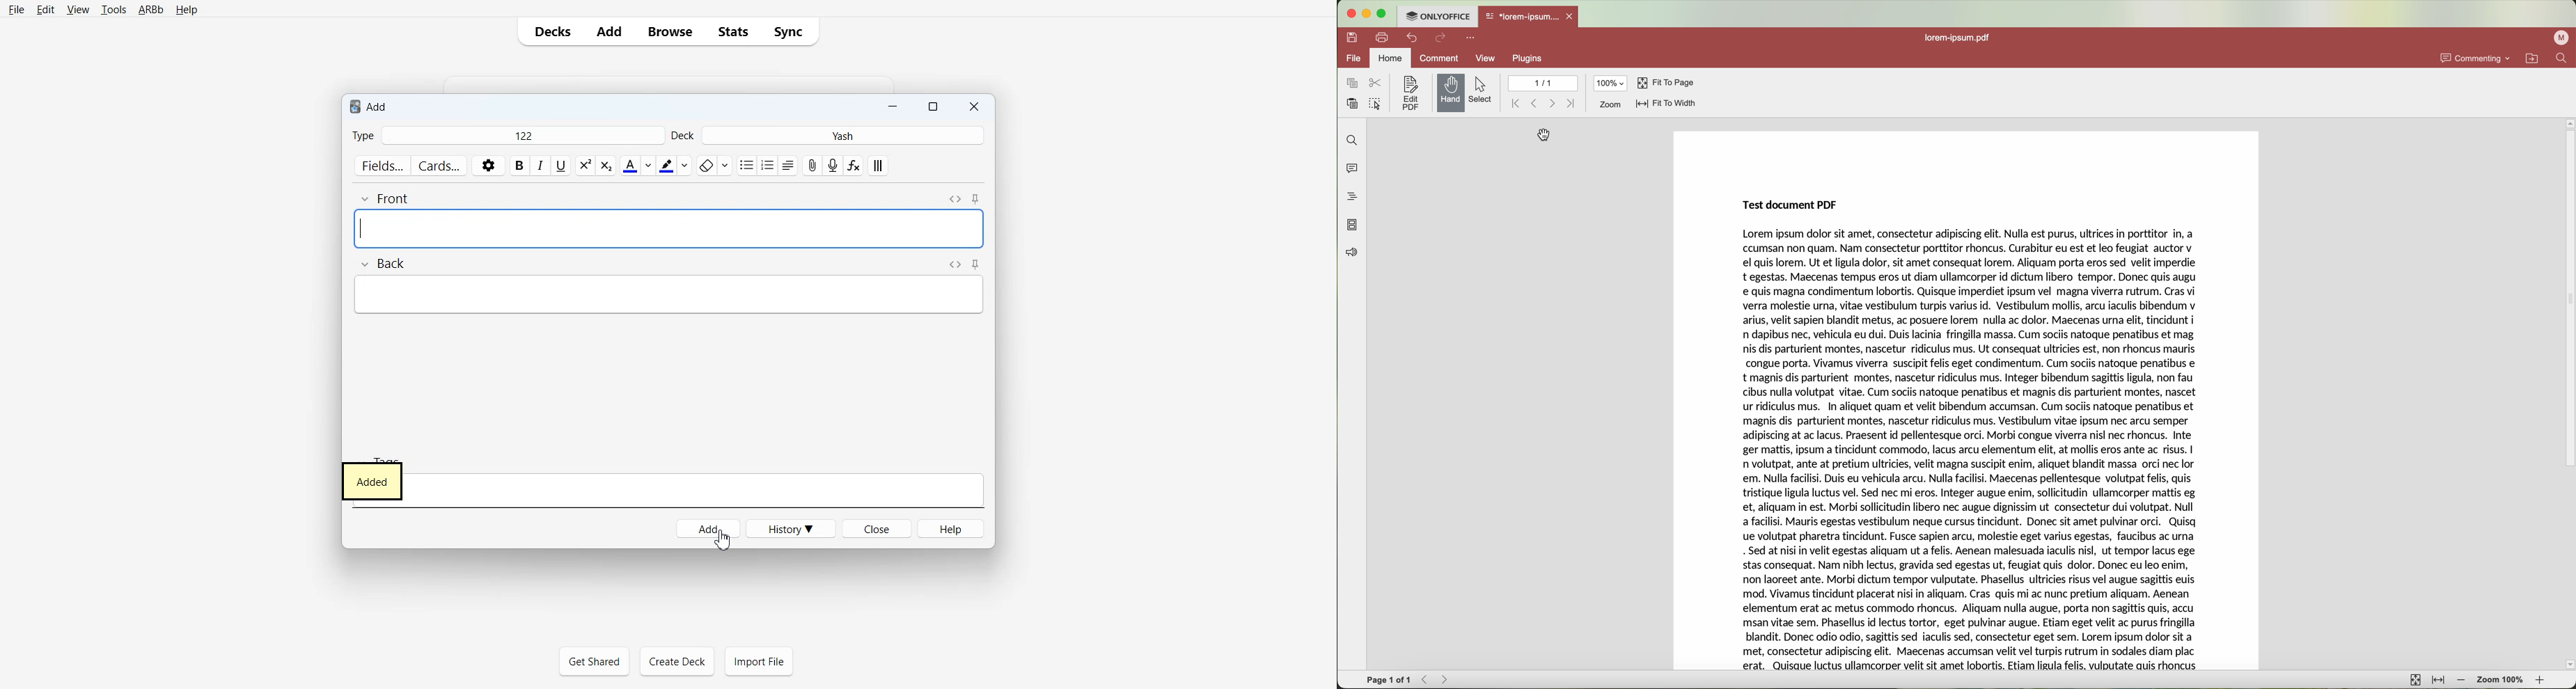  Describe the element at coordinates (1544, 103) in the screenshot. I see `navigate arrows` at that location.